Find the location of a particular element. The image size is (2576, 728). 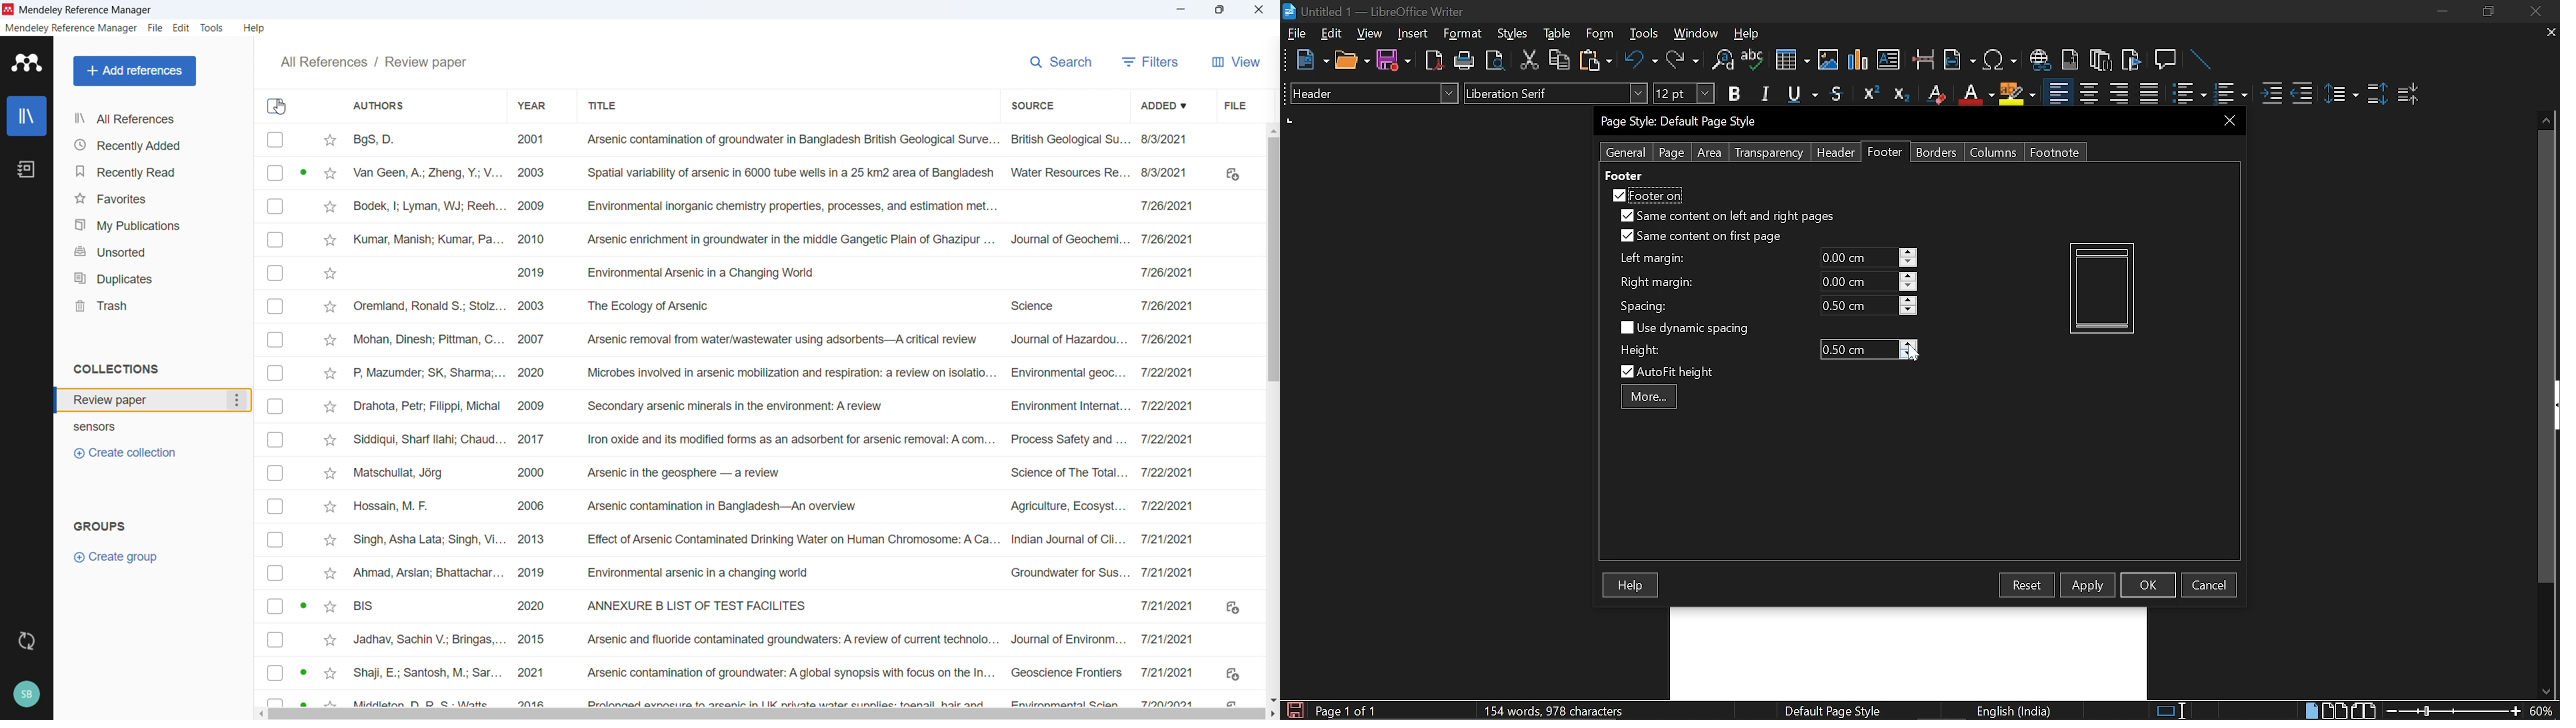

Increase indent is located at coordinates (2270, 93).